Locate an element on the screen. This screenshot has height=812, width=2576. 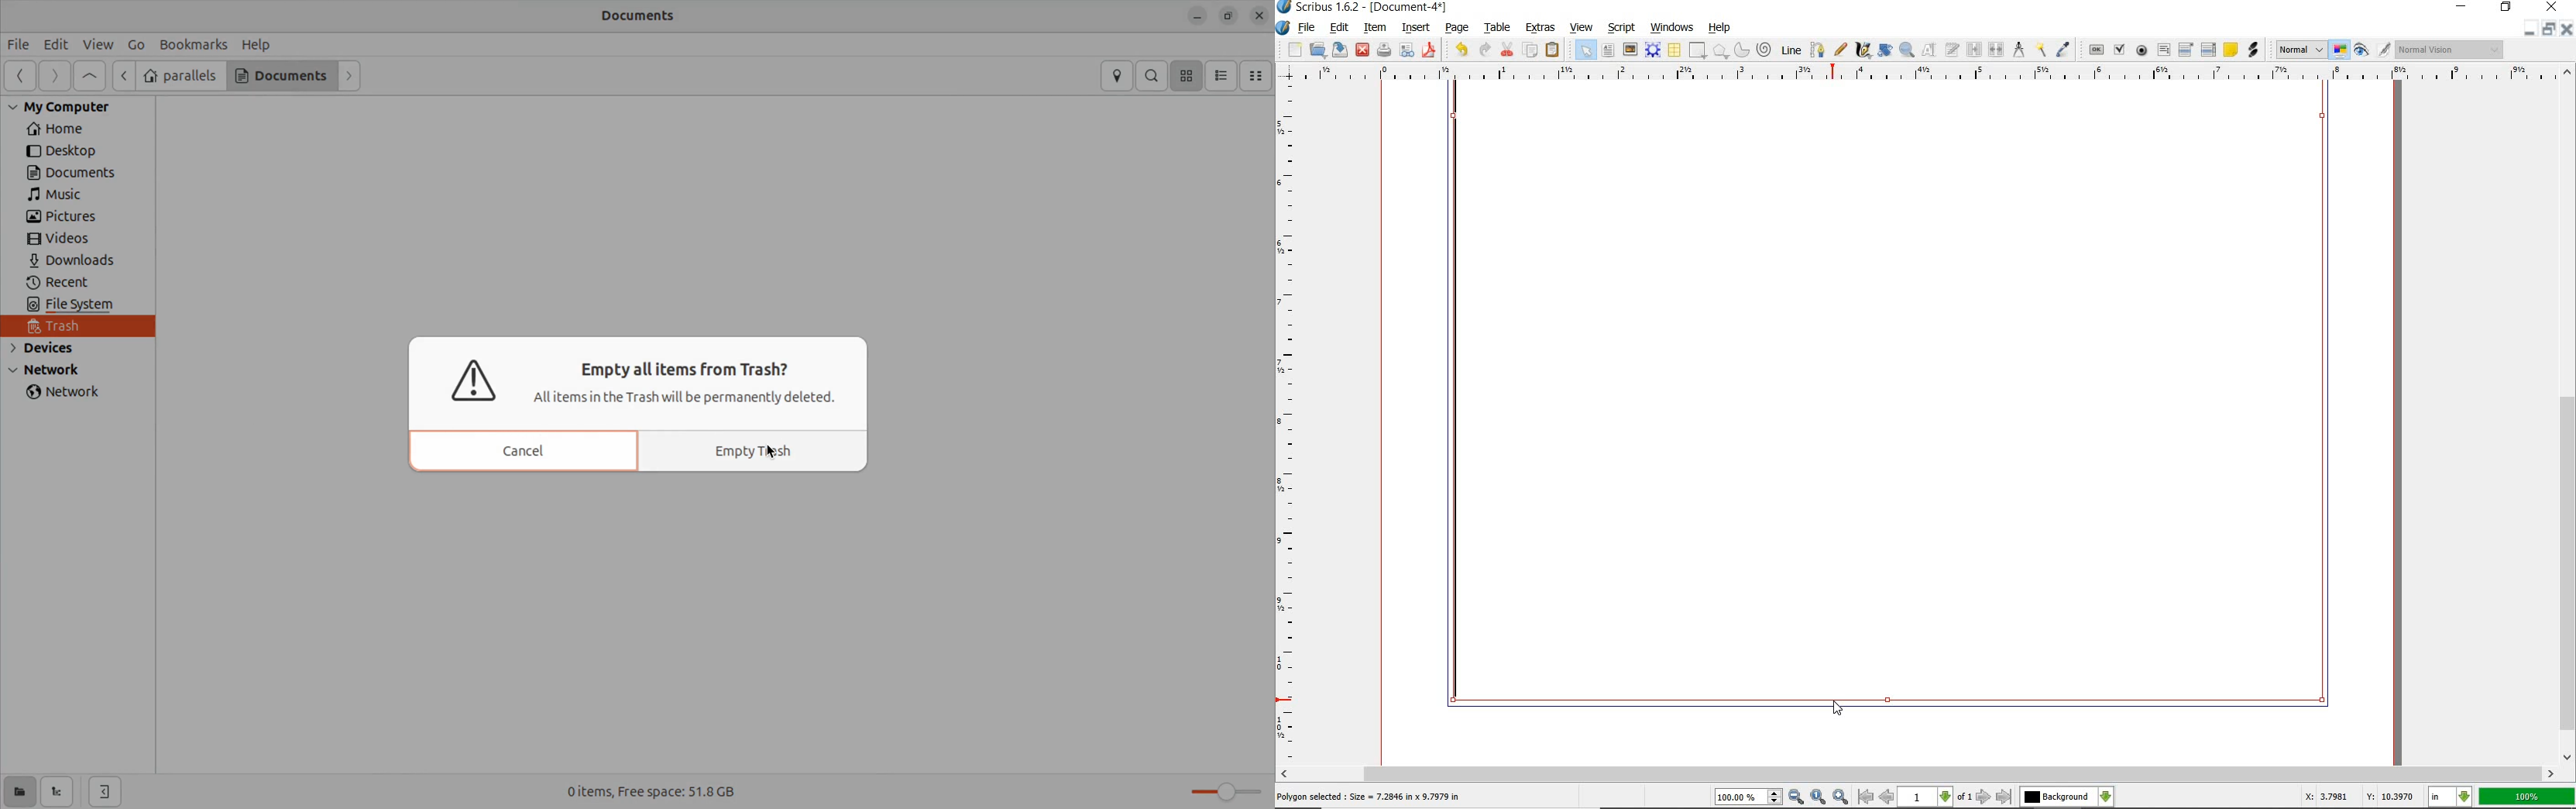
go to last page is located at coordinates (2004, 797).